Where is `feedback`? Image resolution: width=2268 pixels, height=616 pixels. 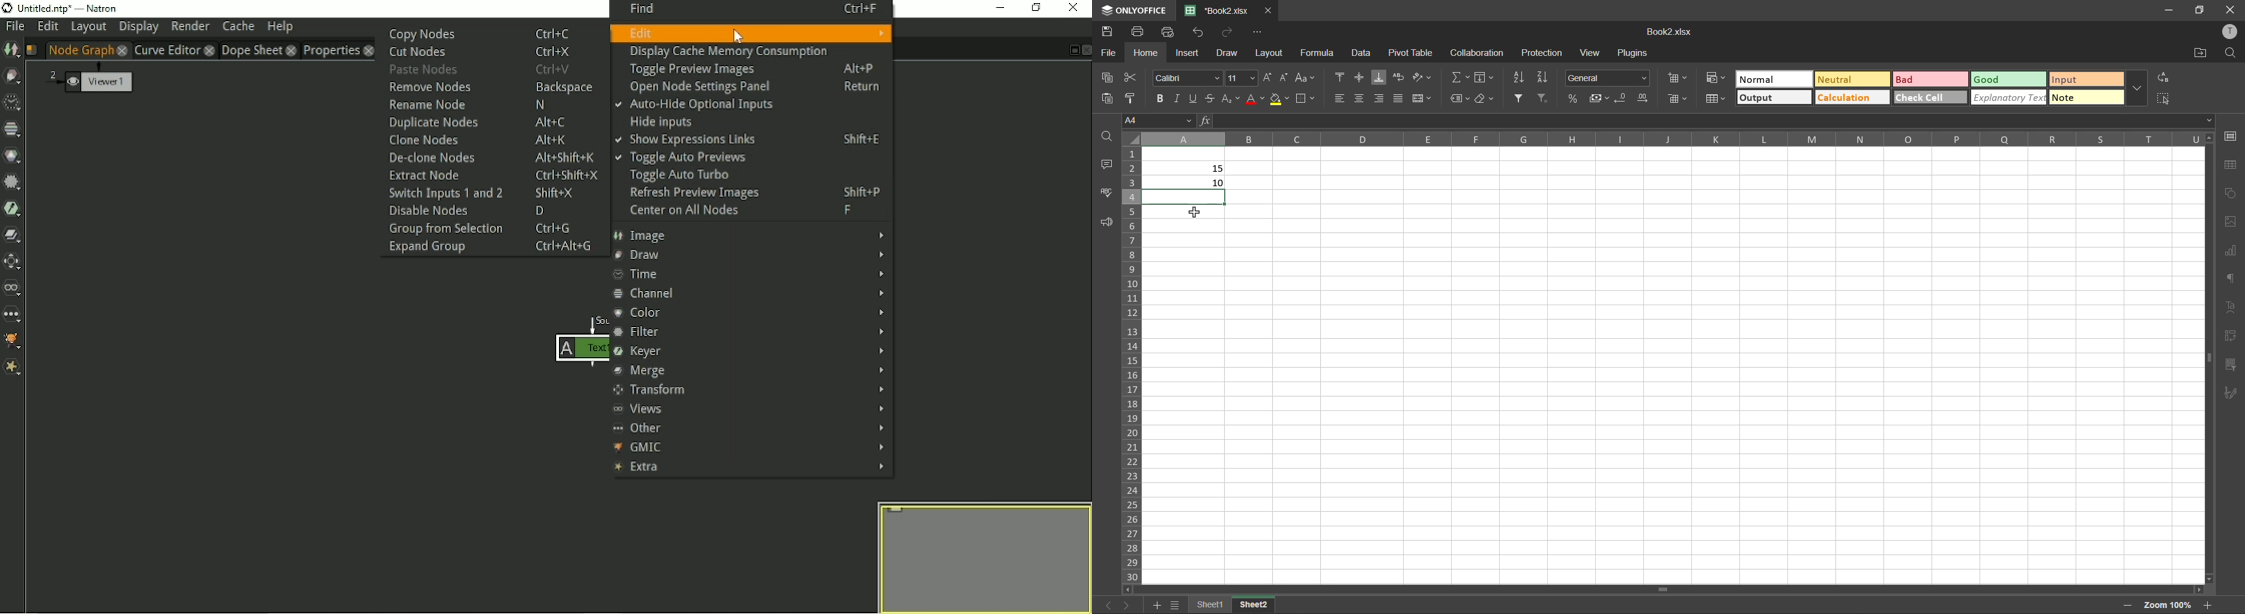
feedback is located at coordinates (1108, 223).